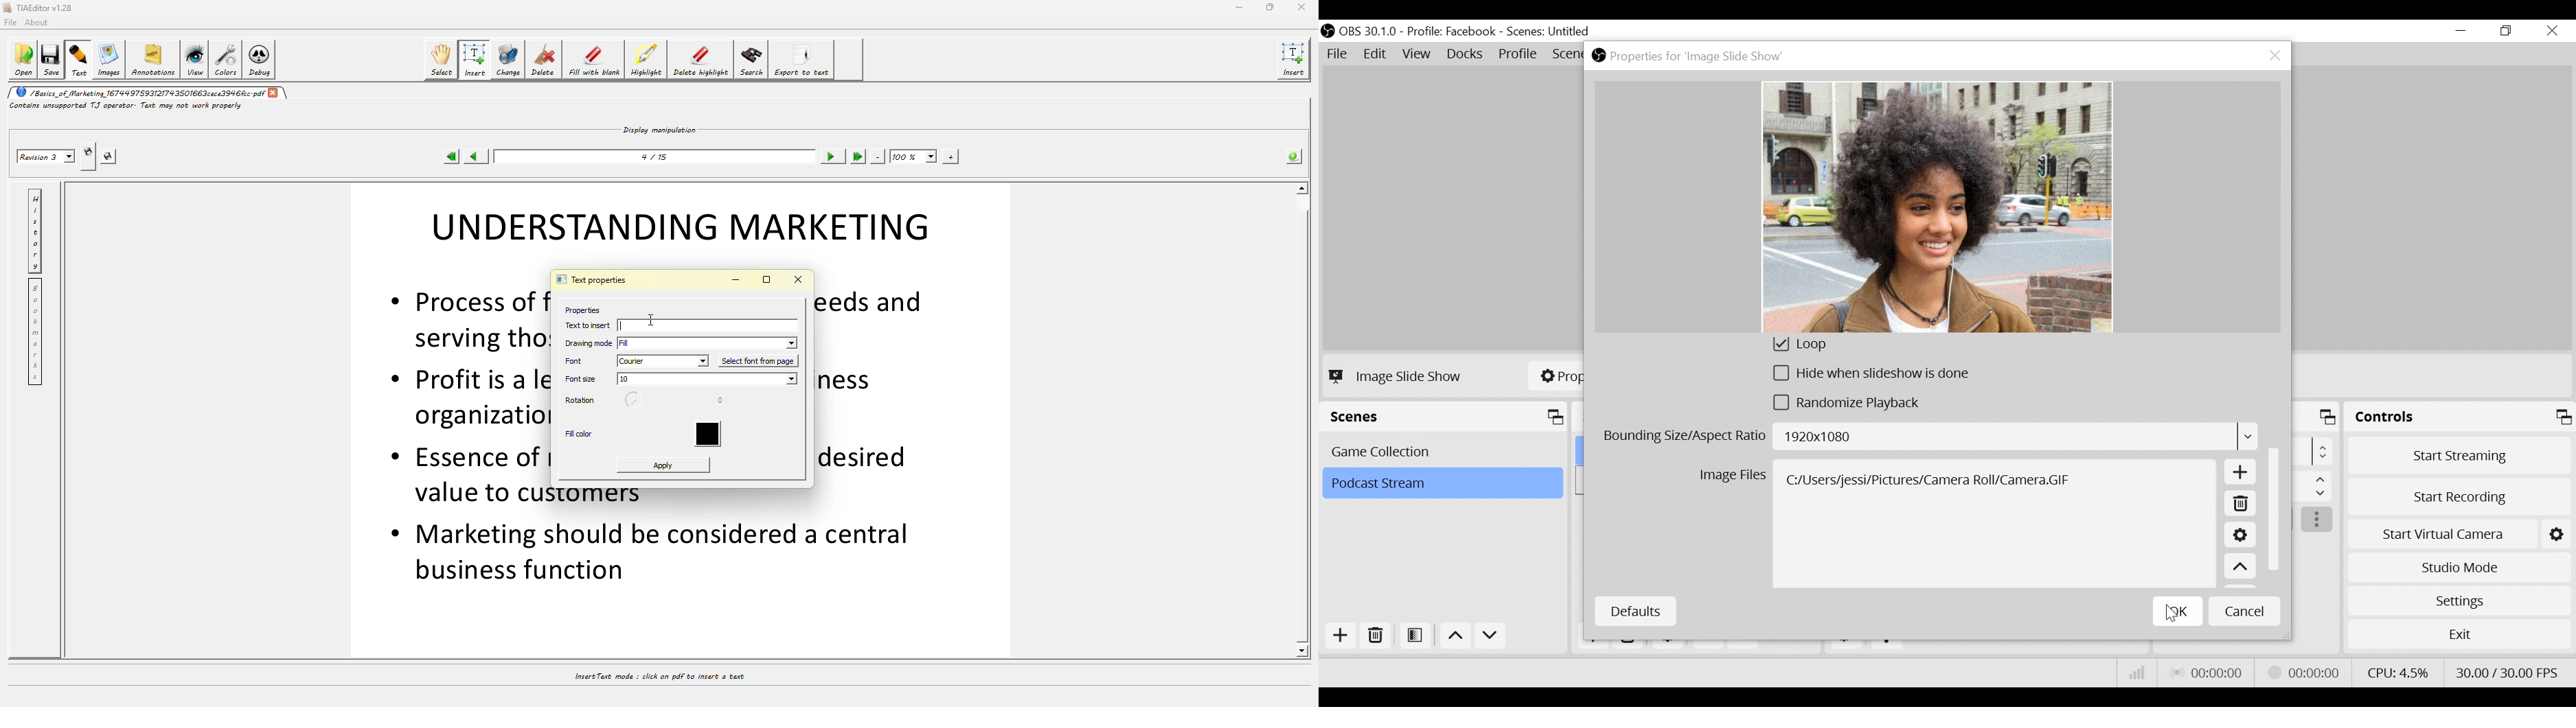 This screenshot has height=728, width=2576. What do you see at coordinates (2459, 600) in the screenshot?
I see `Settings` at bounding box center [2459, 600].